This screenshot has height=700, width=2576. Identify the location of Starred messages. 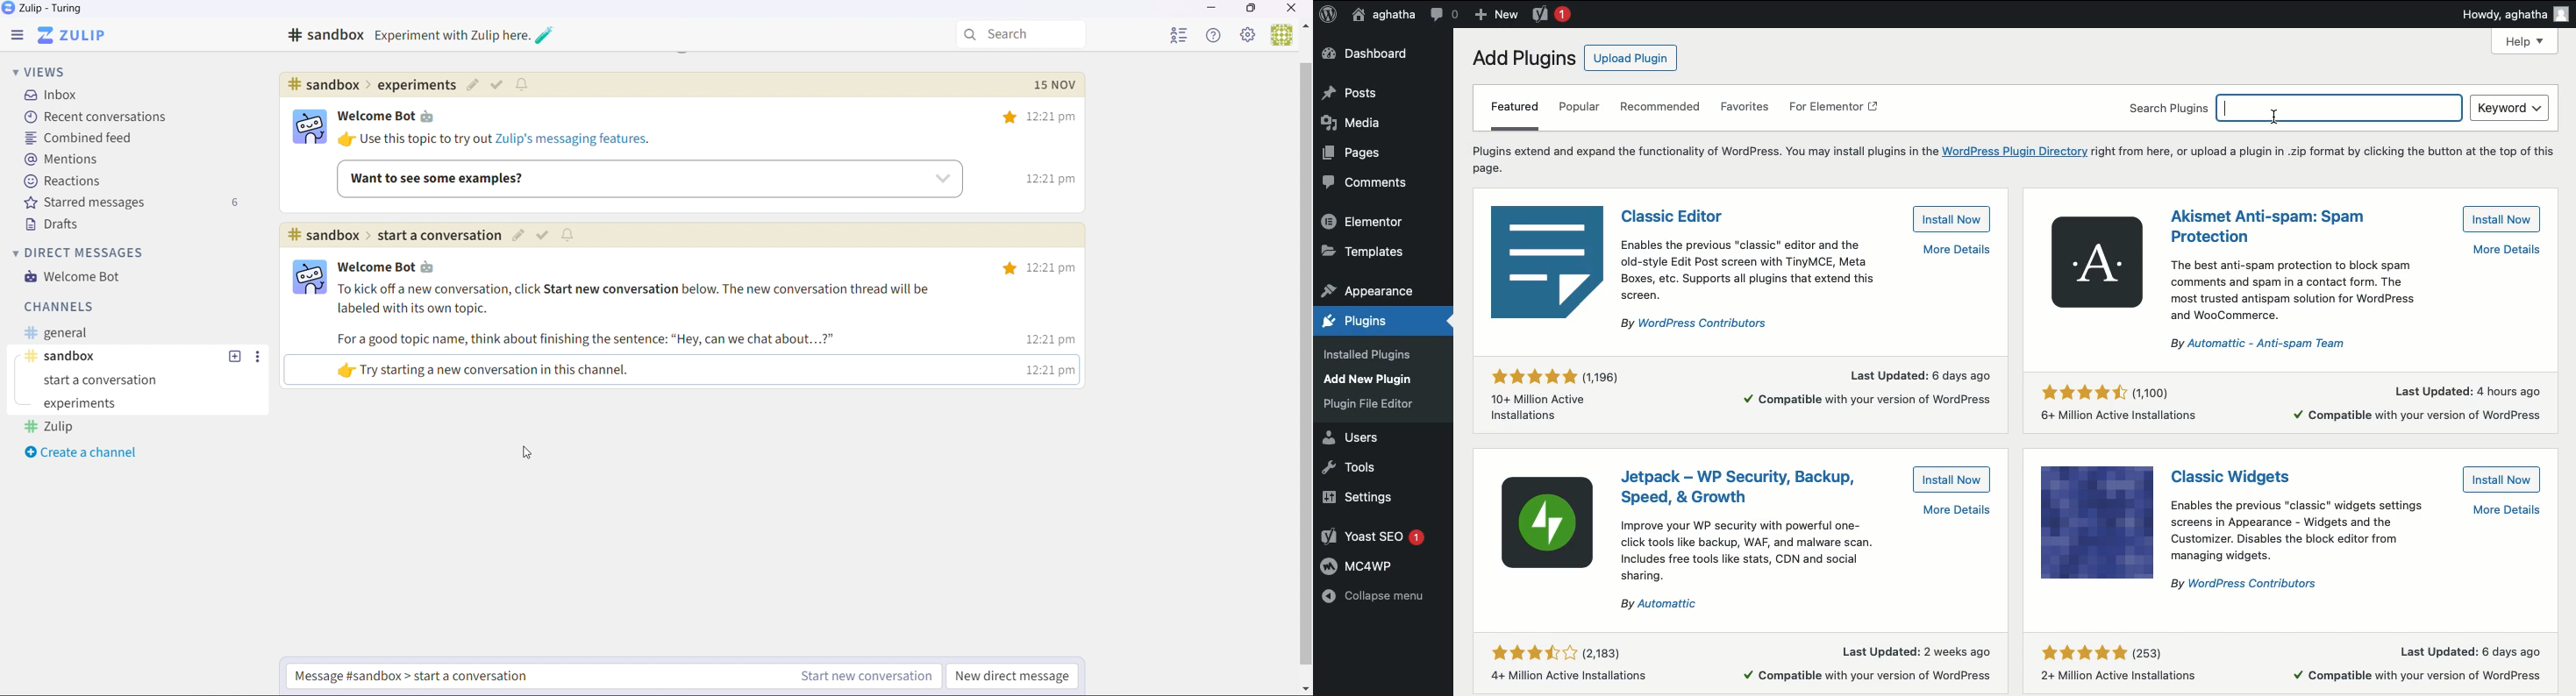
(132, 205).